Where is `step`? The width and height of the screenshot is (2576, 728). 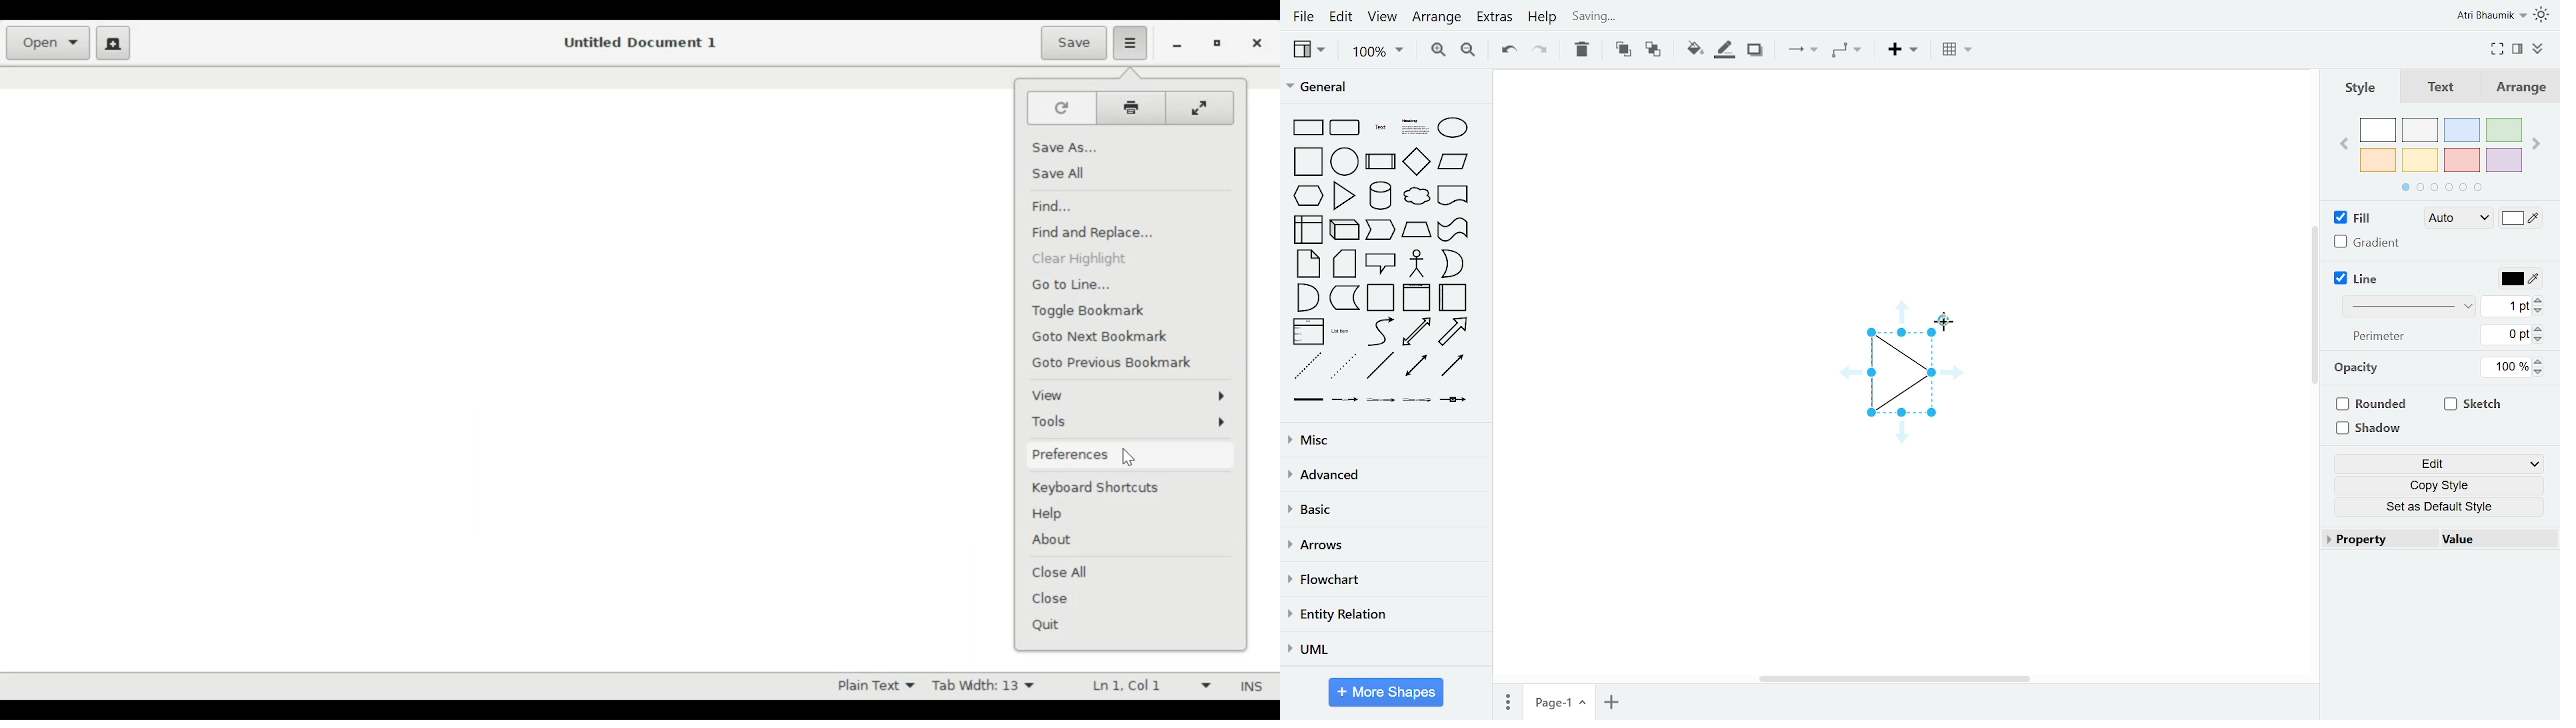 step is located at coordinates (1382, 231).